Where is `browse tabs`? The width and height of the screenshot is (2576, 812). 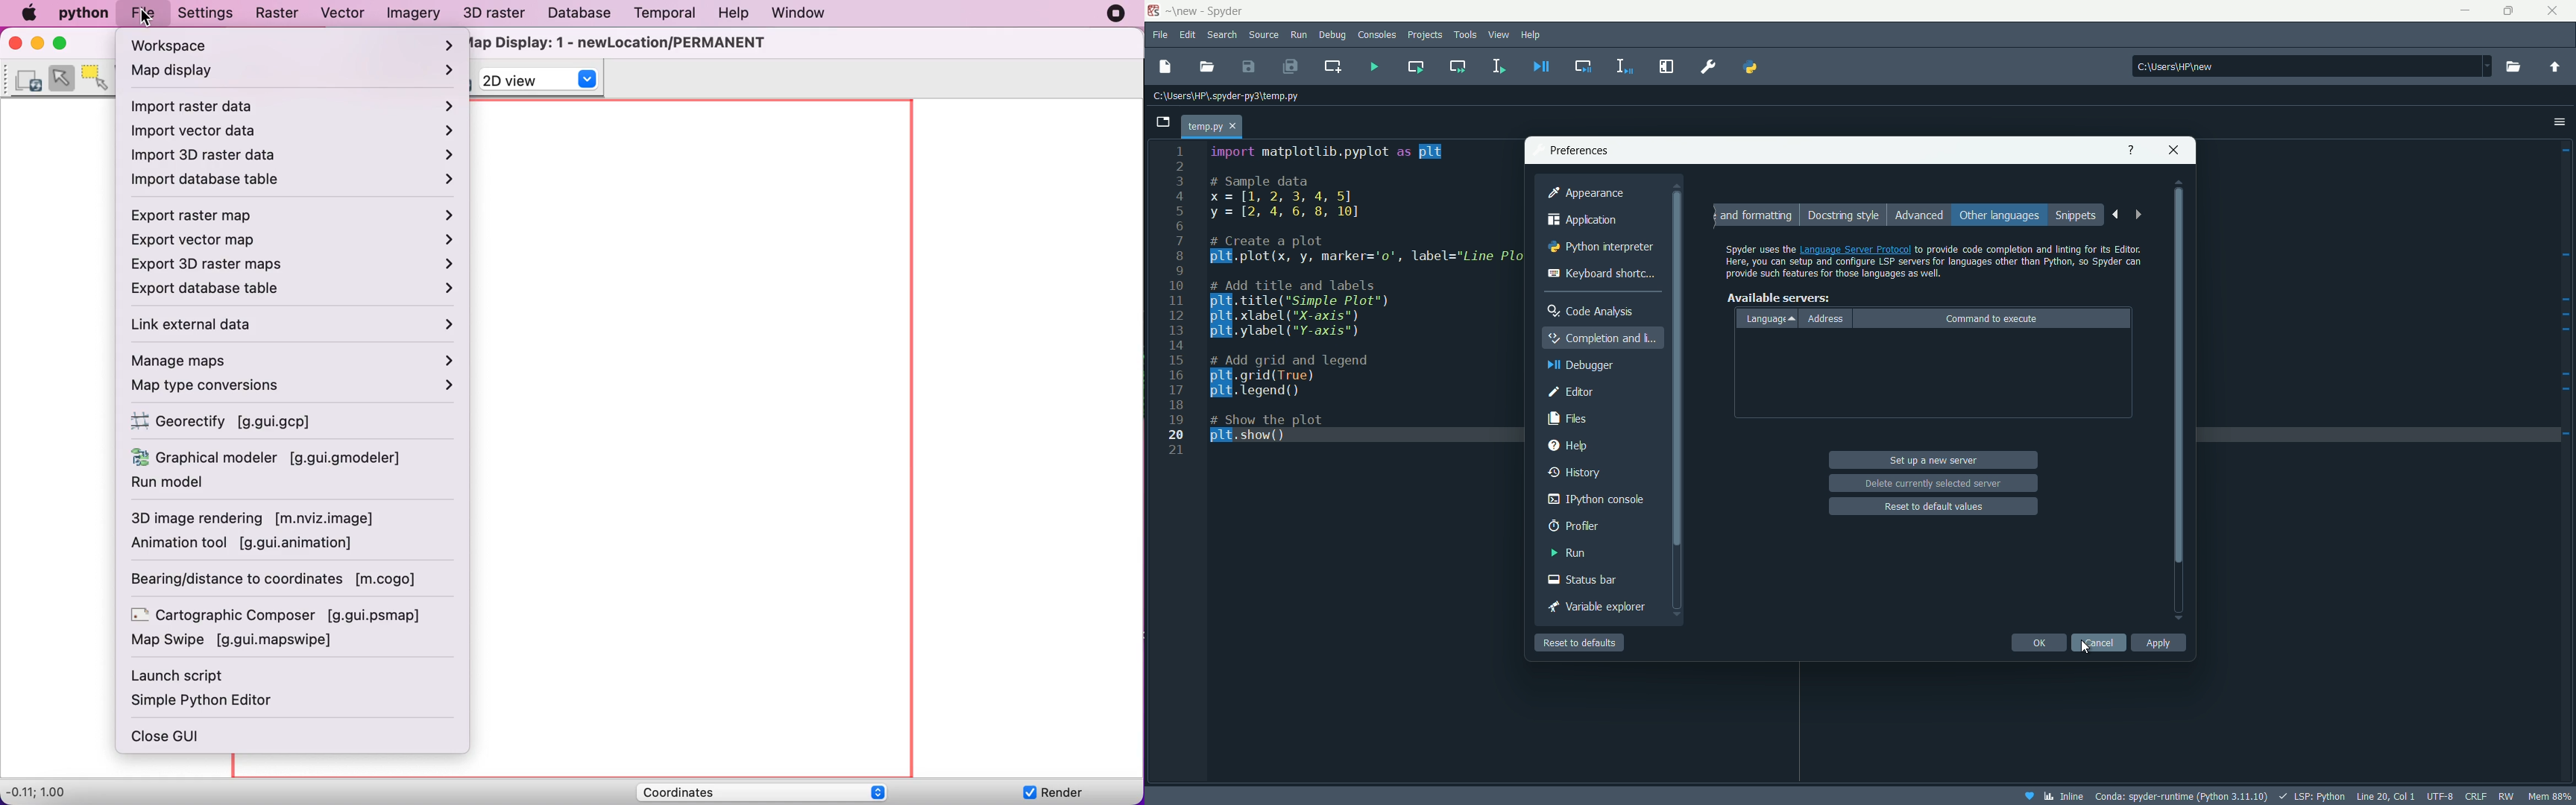
browse tabs is located at coordinates (1164, 121).